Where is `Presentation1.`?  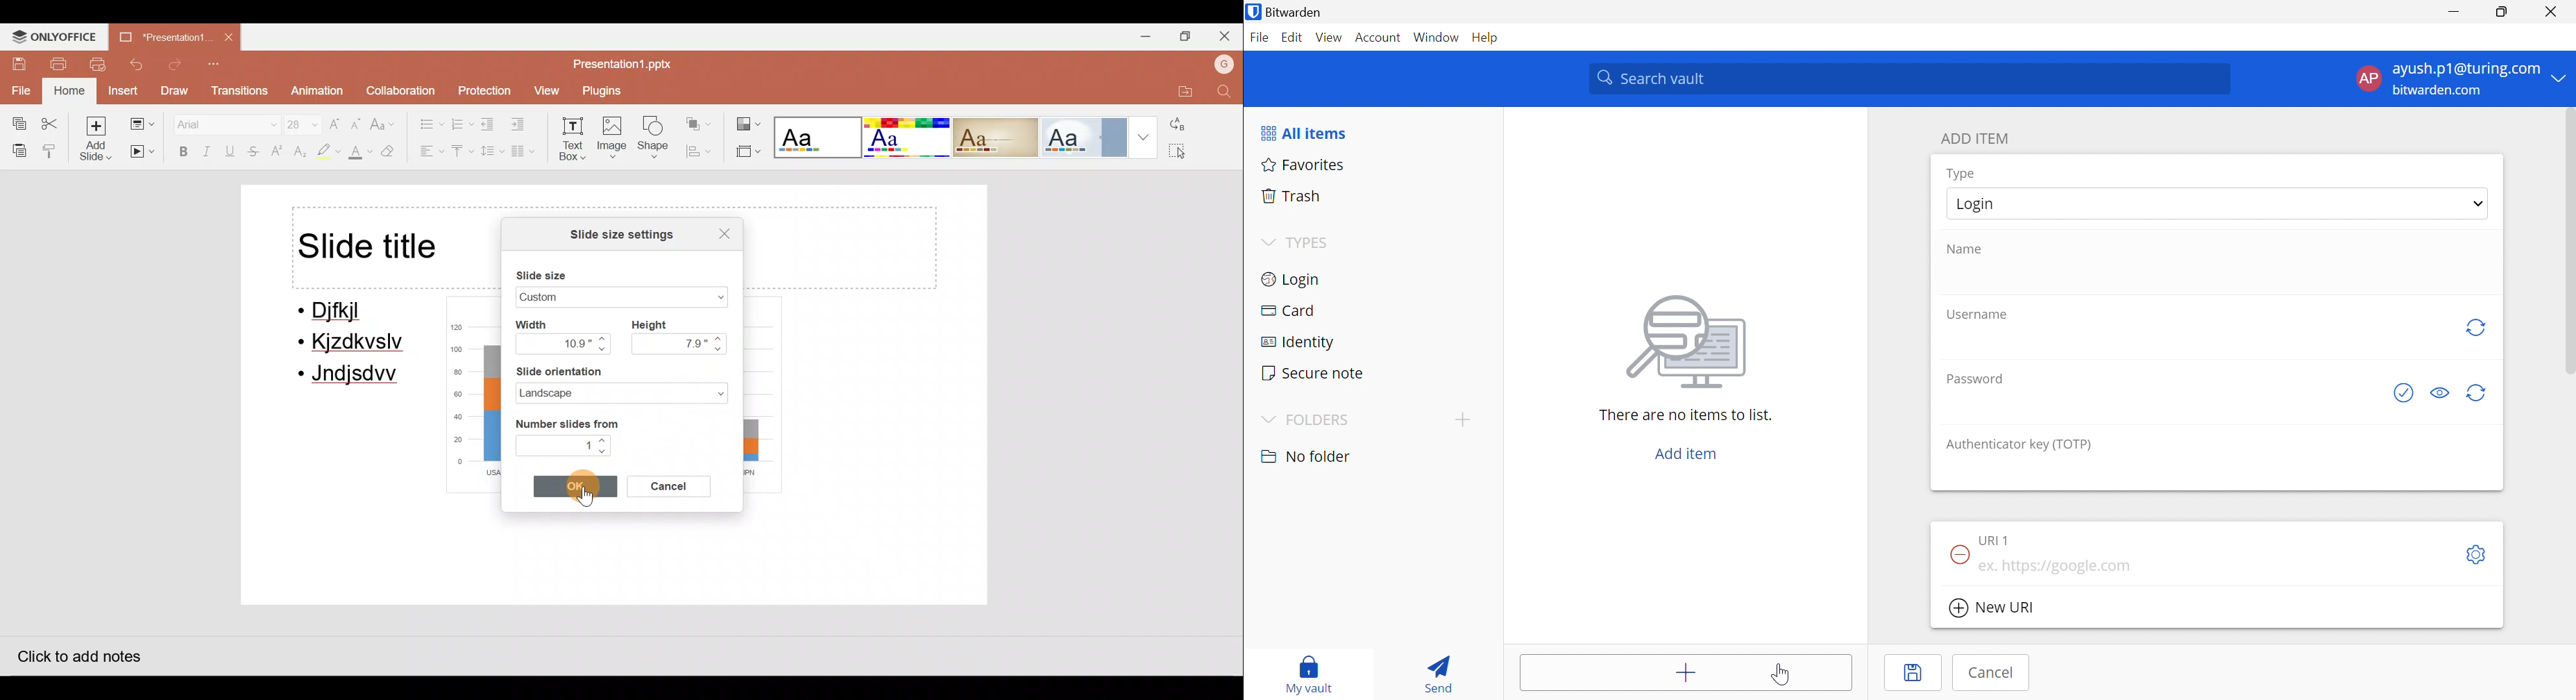
Presentation1. is located at coordinates (163, 35).